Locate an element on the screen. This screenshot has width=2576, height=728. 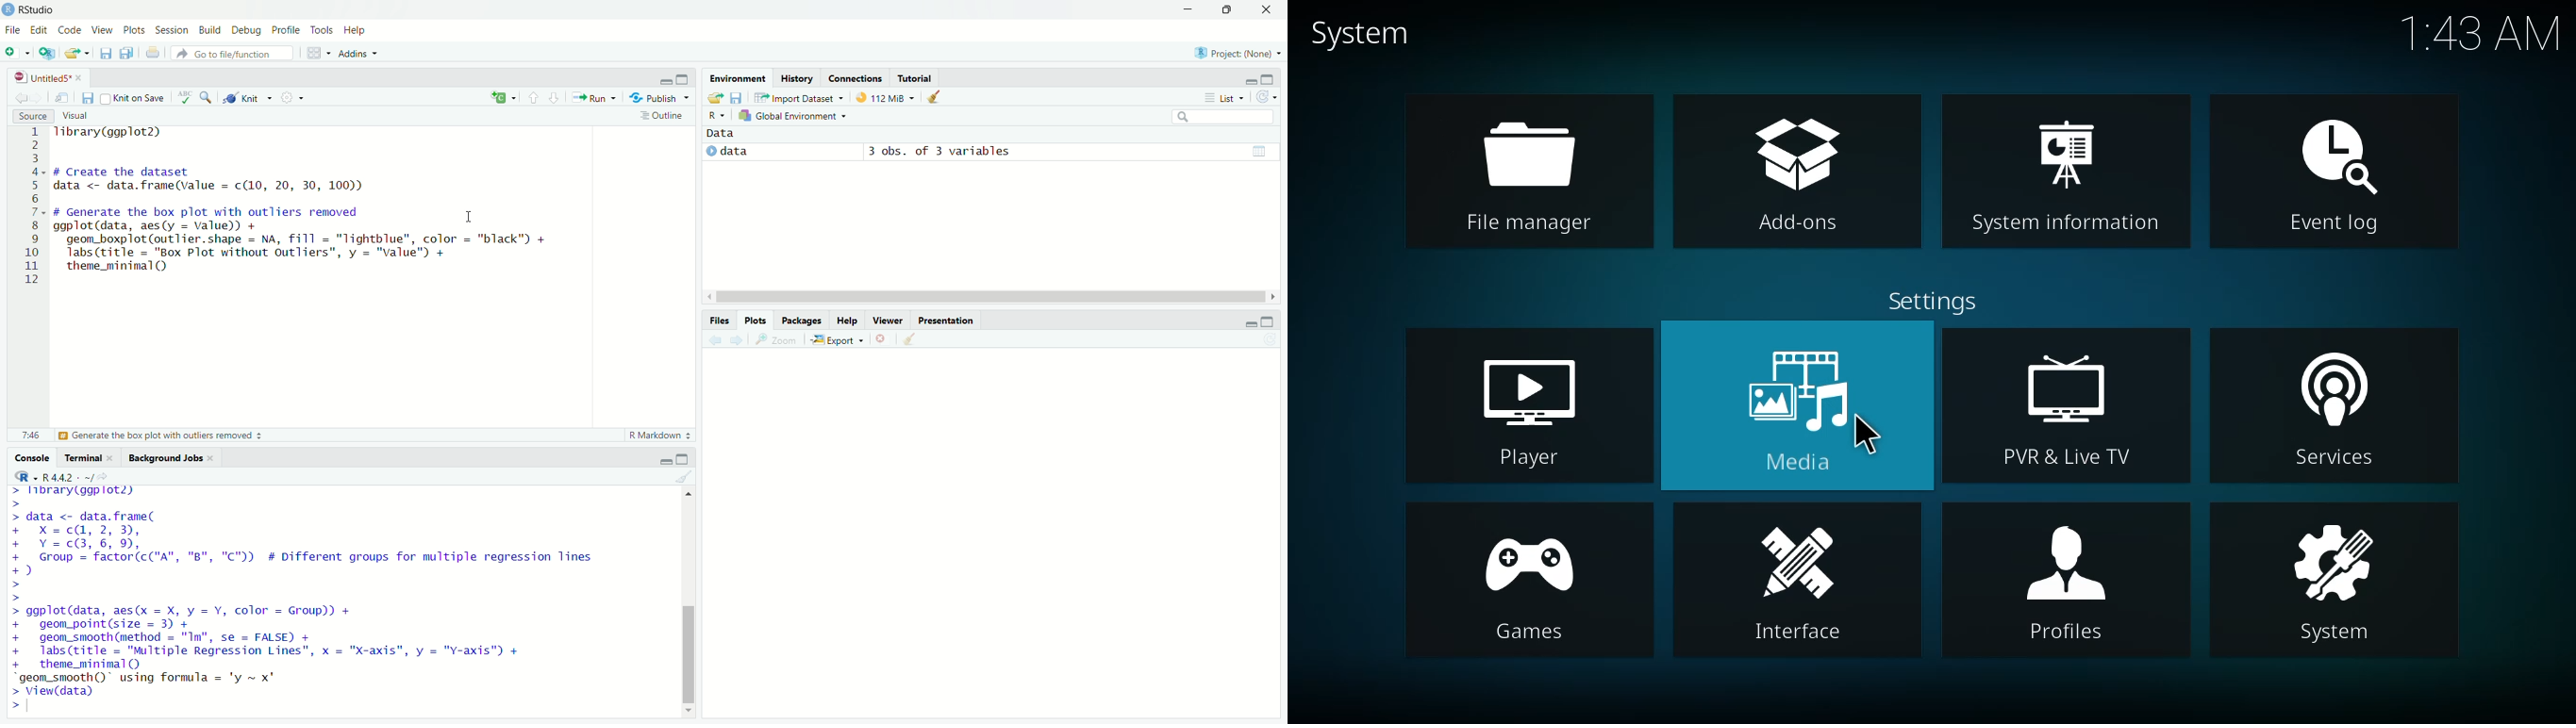
export is located at coordinates (76, 56).